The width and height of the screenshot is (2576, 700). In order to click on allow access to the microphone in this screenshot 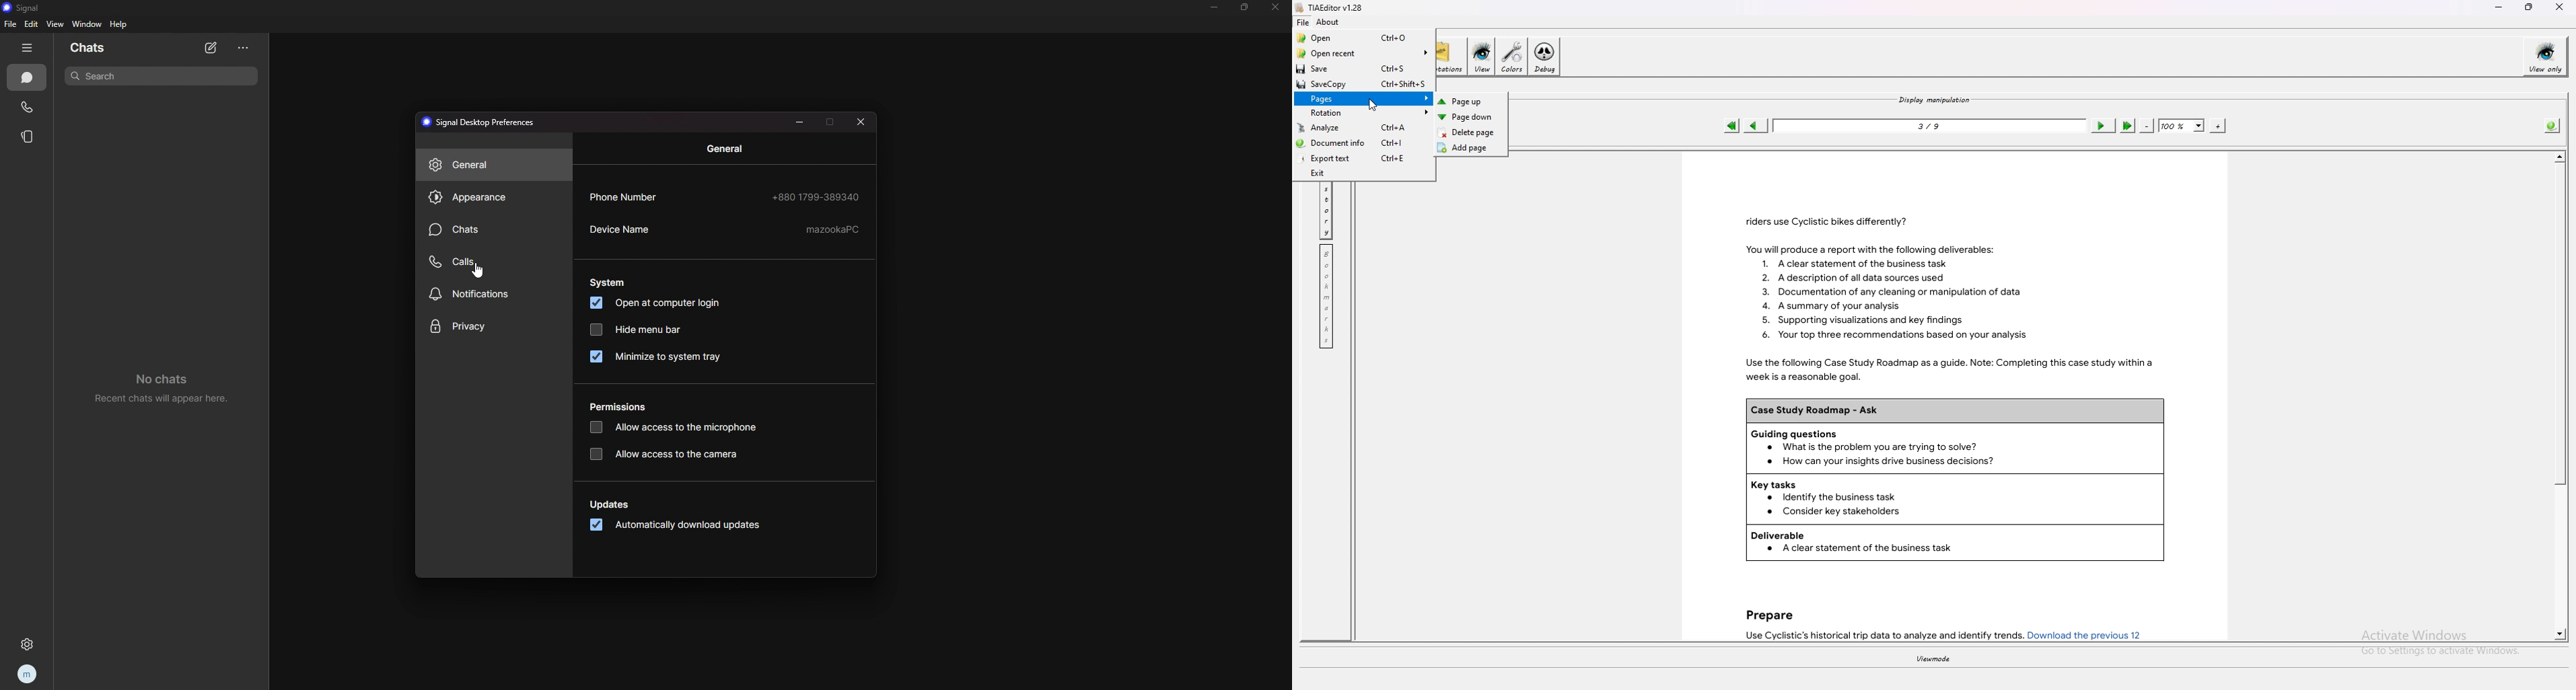, I will do `click(673, 427)`.